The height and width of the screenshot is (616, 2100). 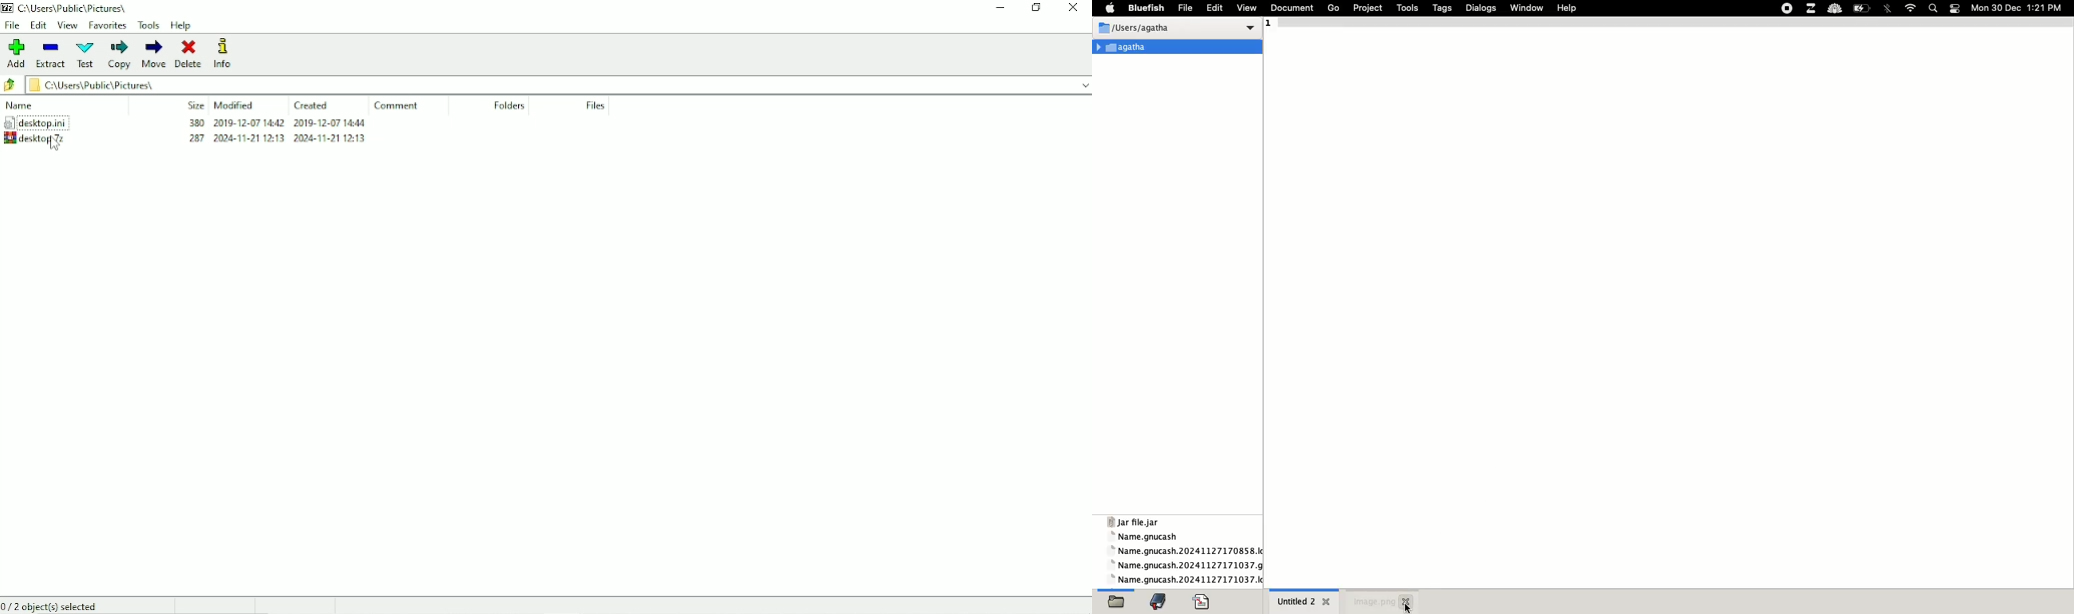 I want to click on tools, so click(x=1410, y=8).